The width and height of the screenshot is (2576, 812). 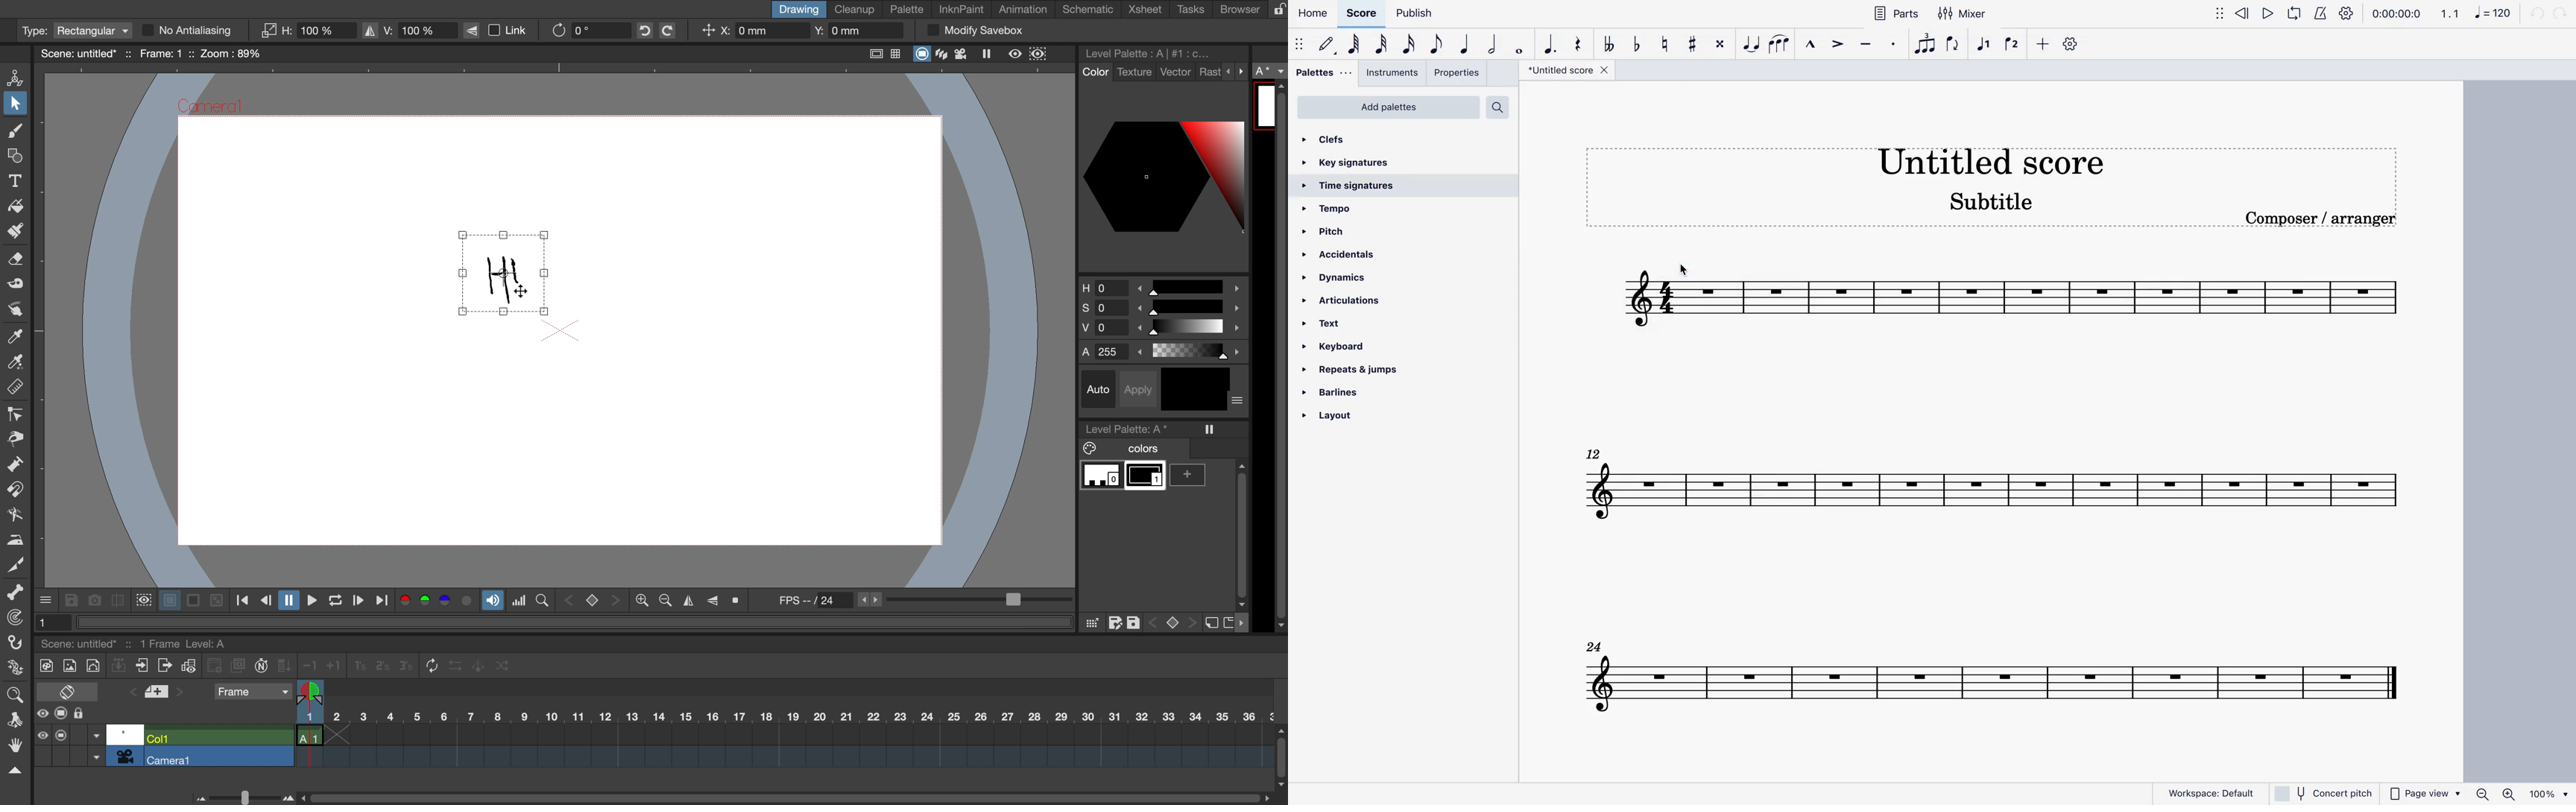 I want to click on settings, so click(x=2071, y=45).